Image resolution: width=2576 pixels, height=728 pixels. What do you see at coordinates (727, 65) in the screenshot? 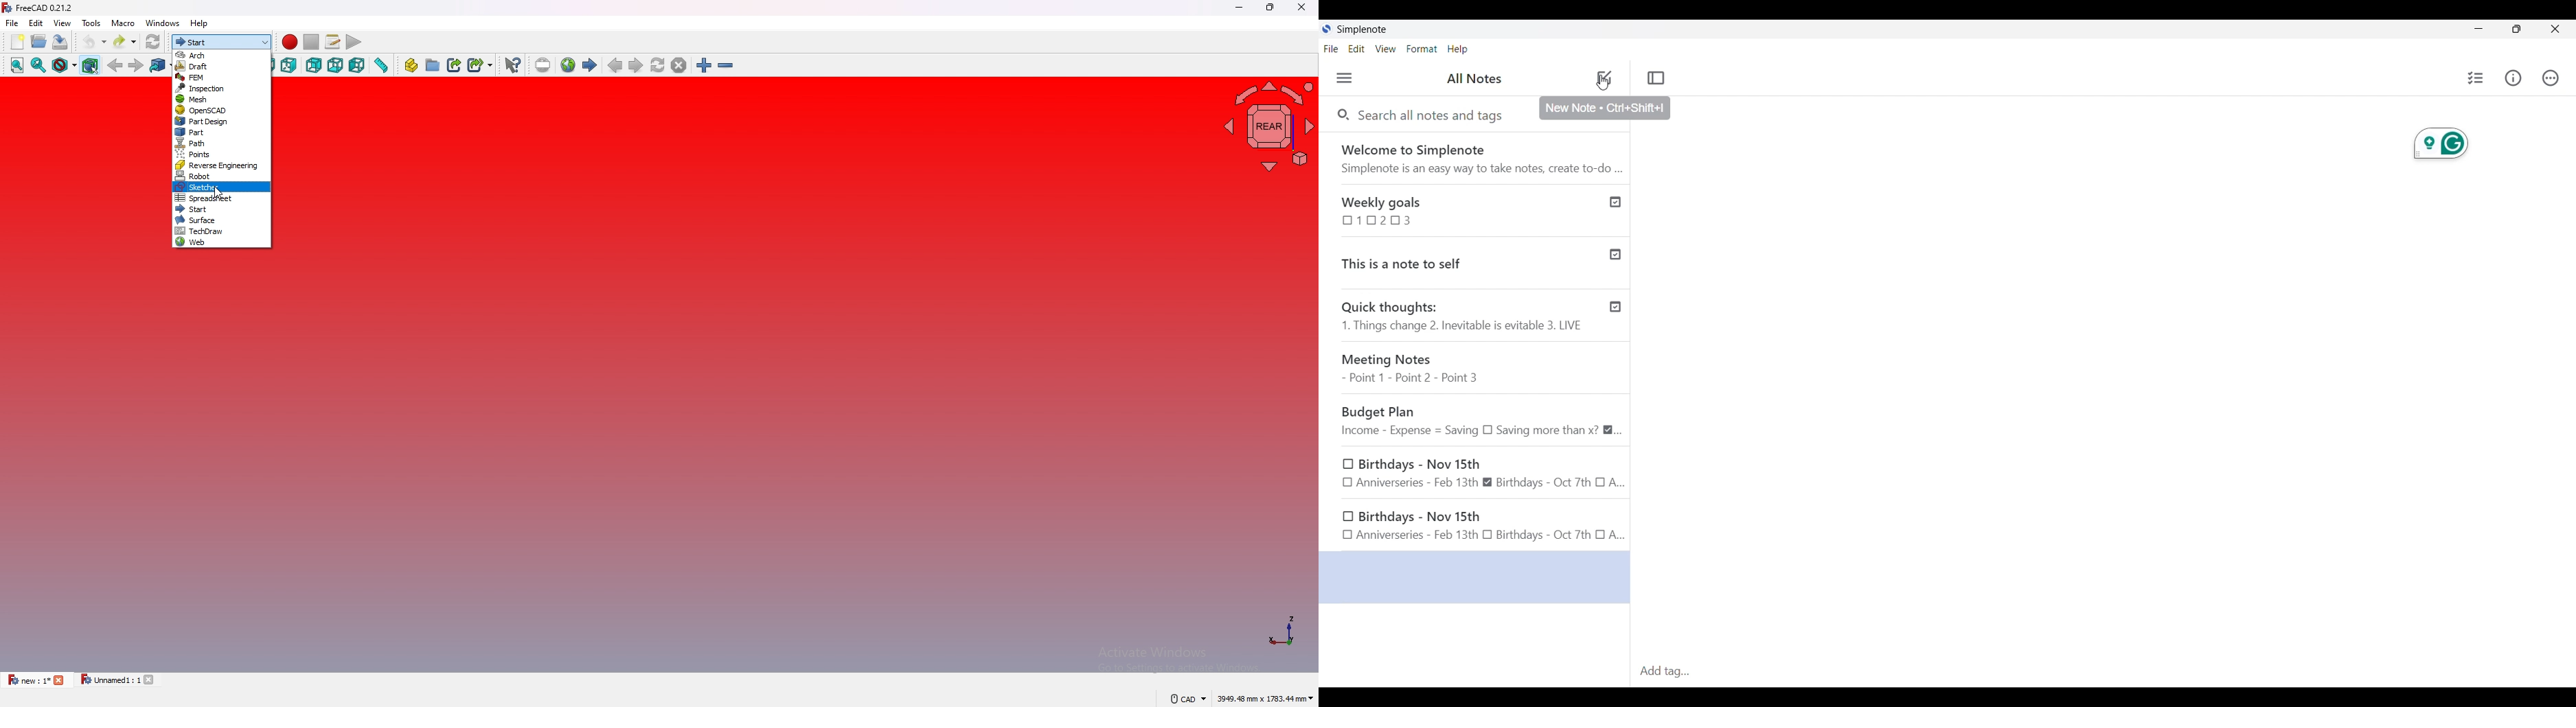
I see `zoom out` at bounding box center [727, 65].